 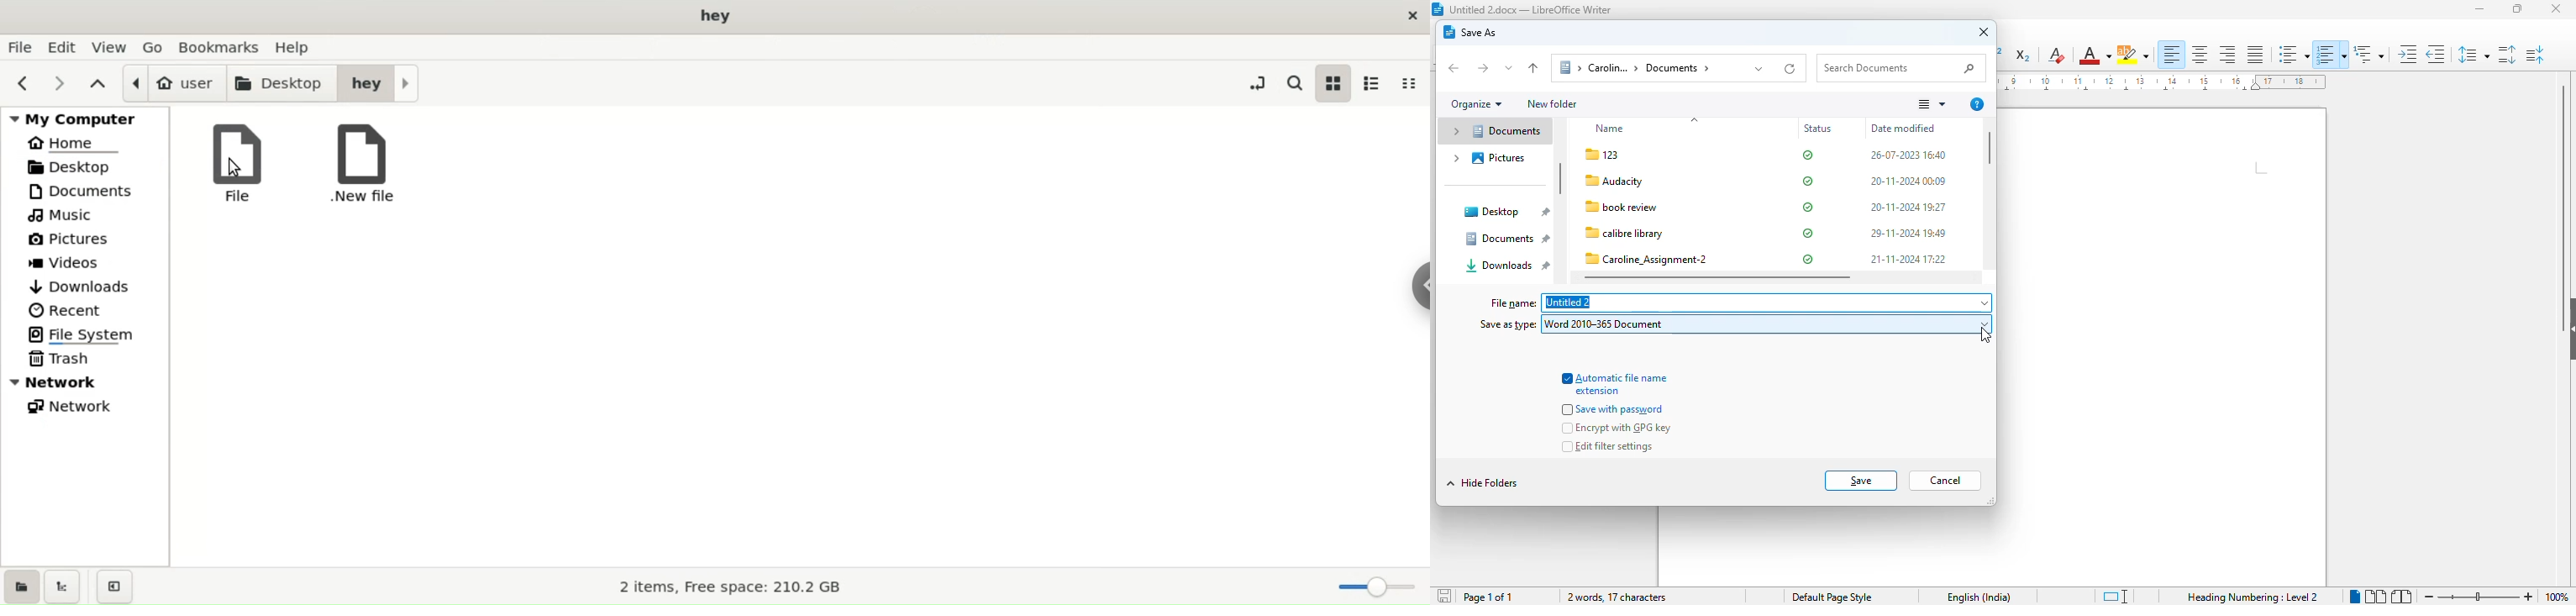 What do you see at coordinates (2566, 183) in the screenshot?
I see `vertical scroll bar` at bounding box center [2566, 183].